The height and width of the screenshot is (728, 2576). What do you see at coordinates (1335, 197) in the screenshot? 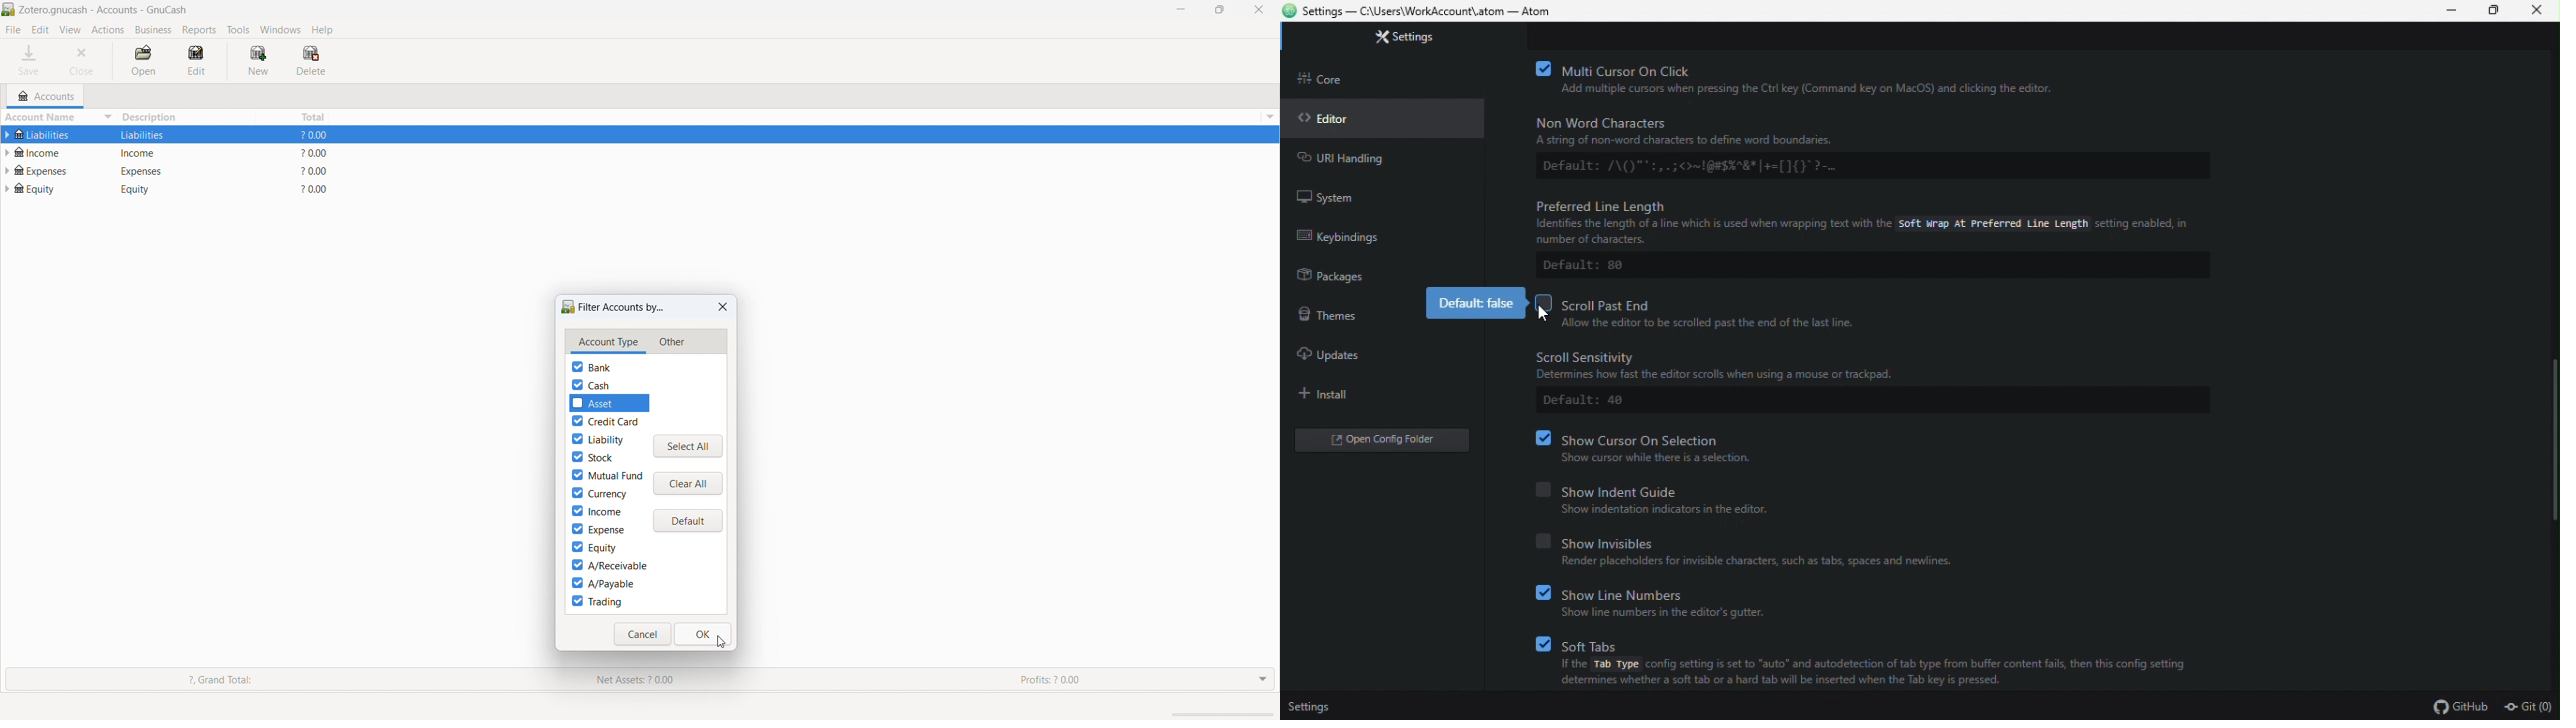
I see `System` at bounding box center [1335, 197].